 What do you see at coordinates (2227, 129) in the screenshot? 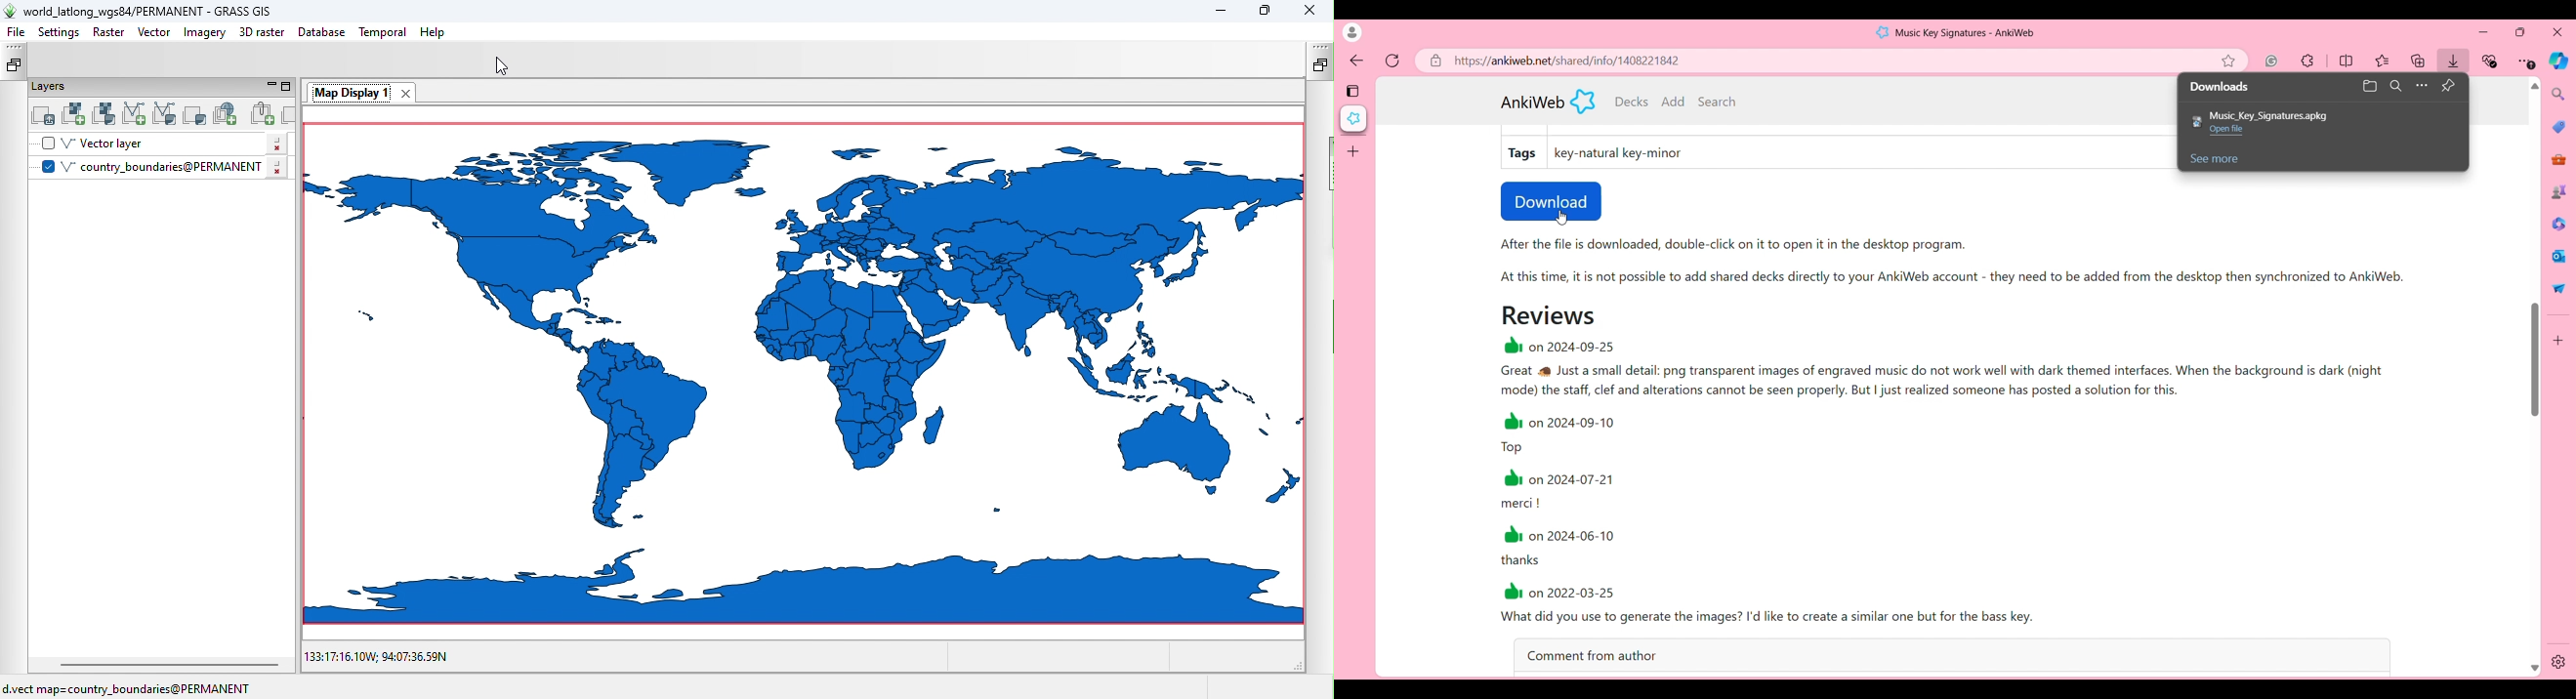
I see `Open FIle` at bounding box center [2227, 129].